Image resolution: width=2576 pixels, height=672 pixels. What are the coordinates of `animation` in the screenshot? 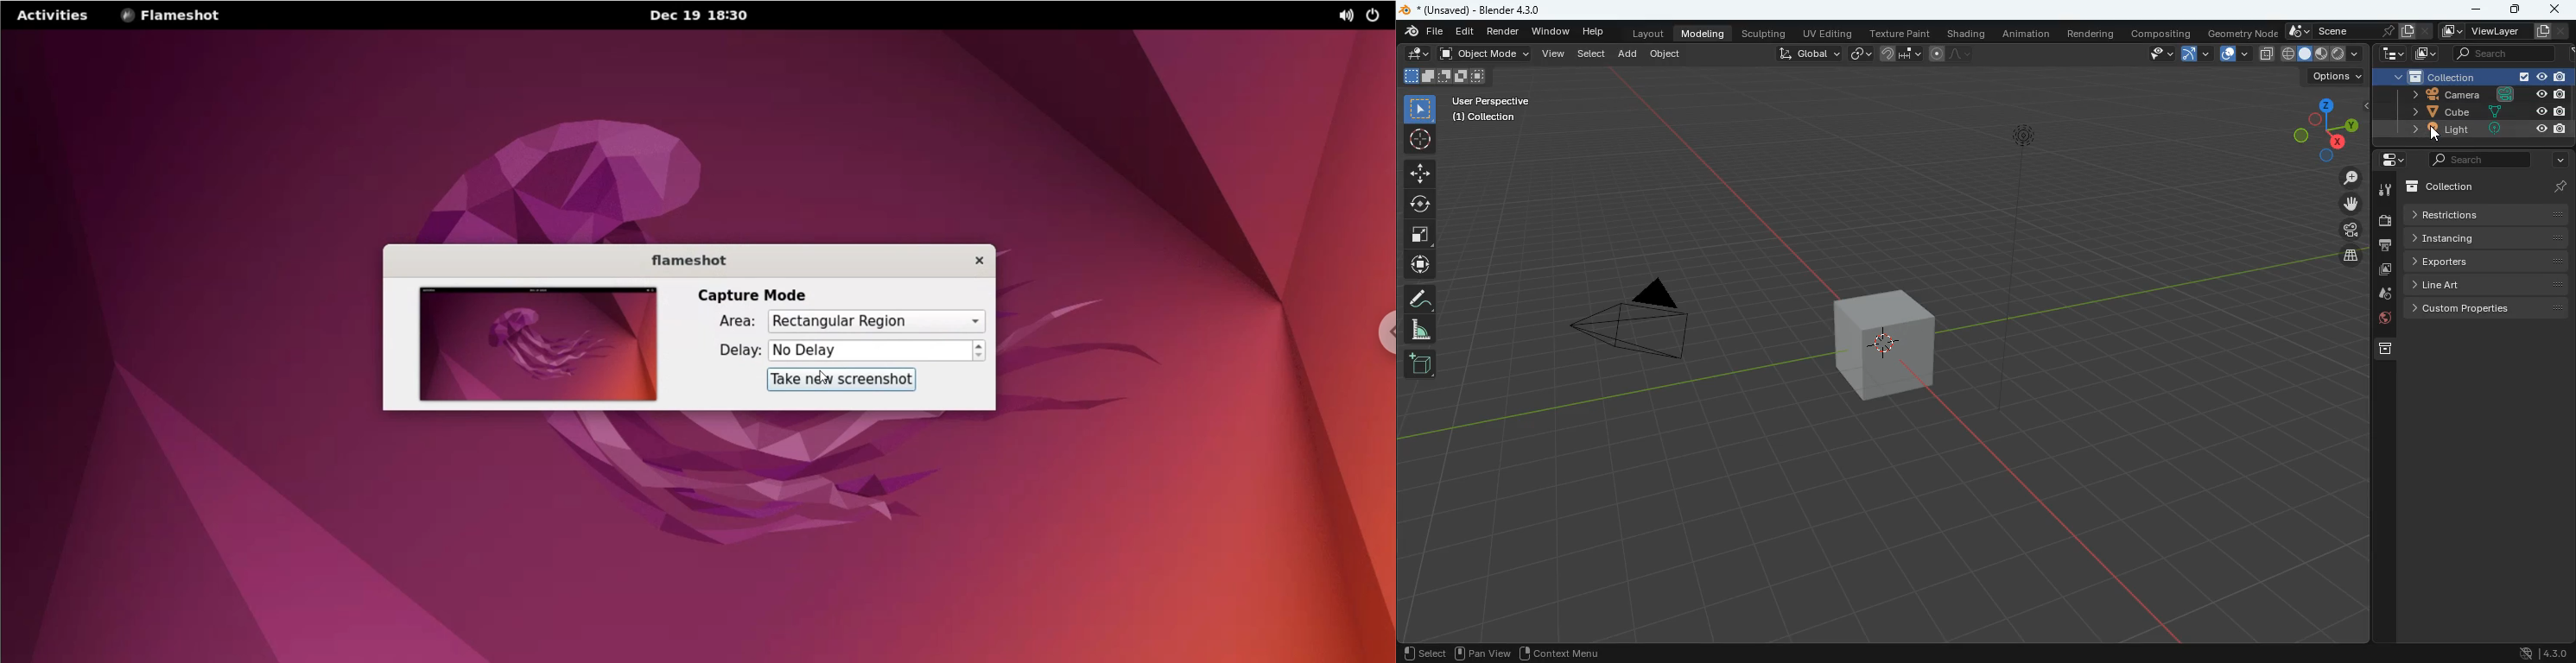 It's located at (2026, 35).